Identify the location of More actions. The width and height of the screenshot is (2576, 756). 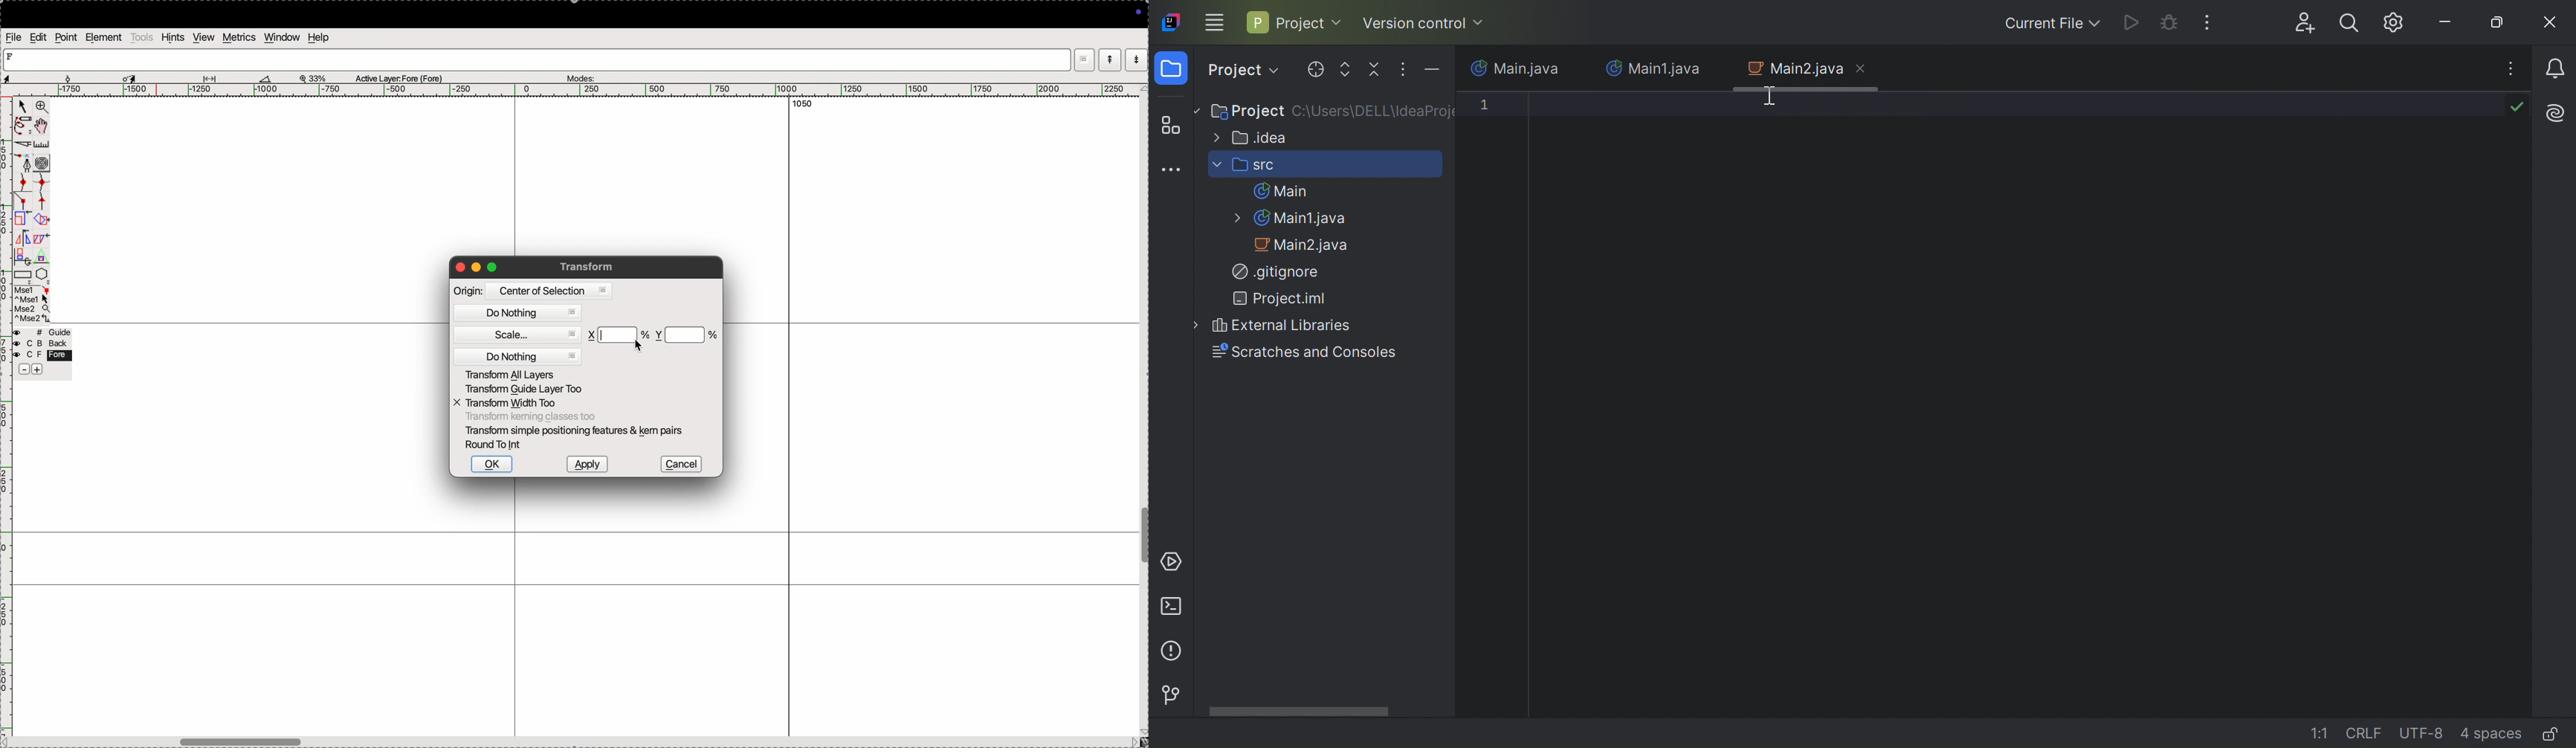
(2208, 22).